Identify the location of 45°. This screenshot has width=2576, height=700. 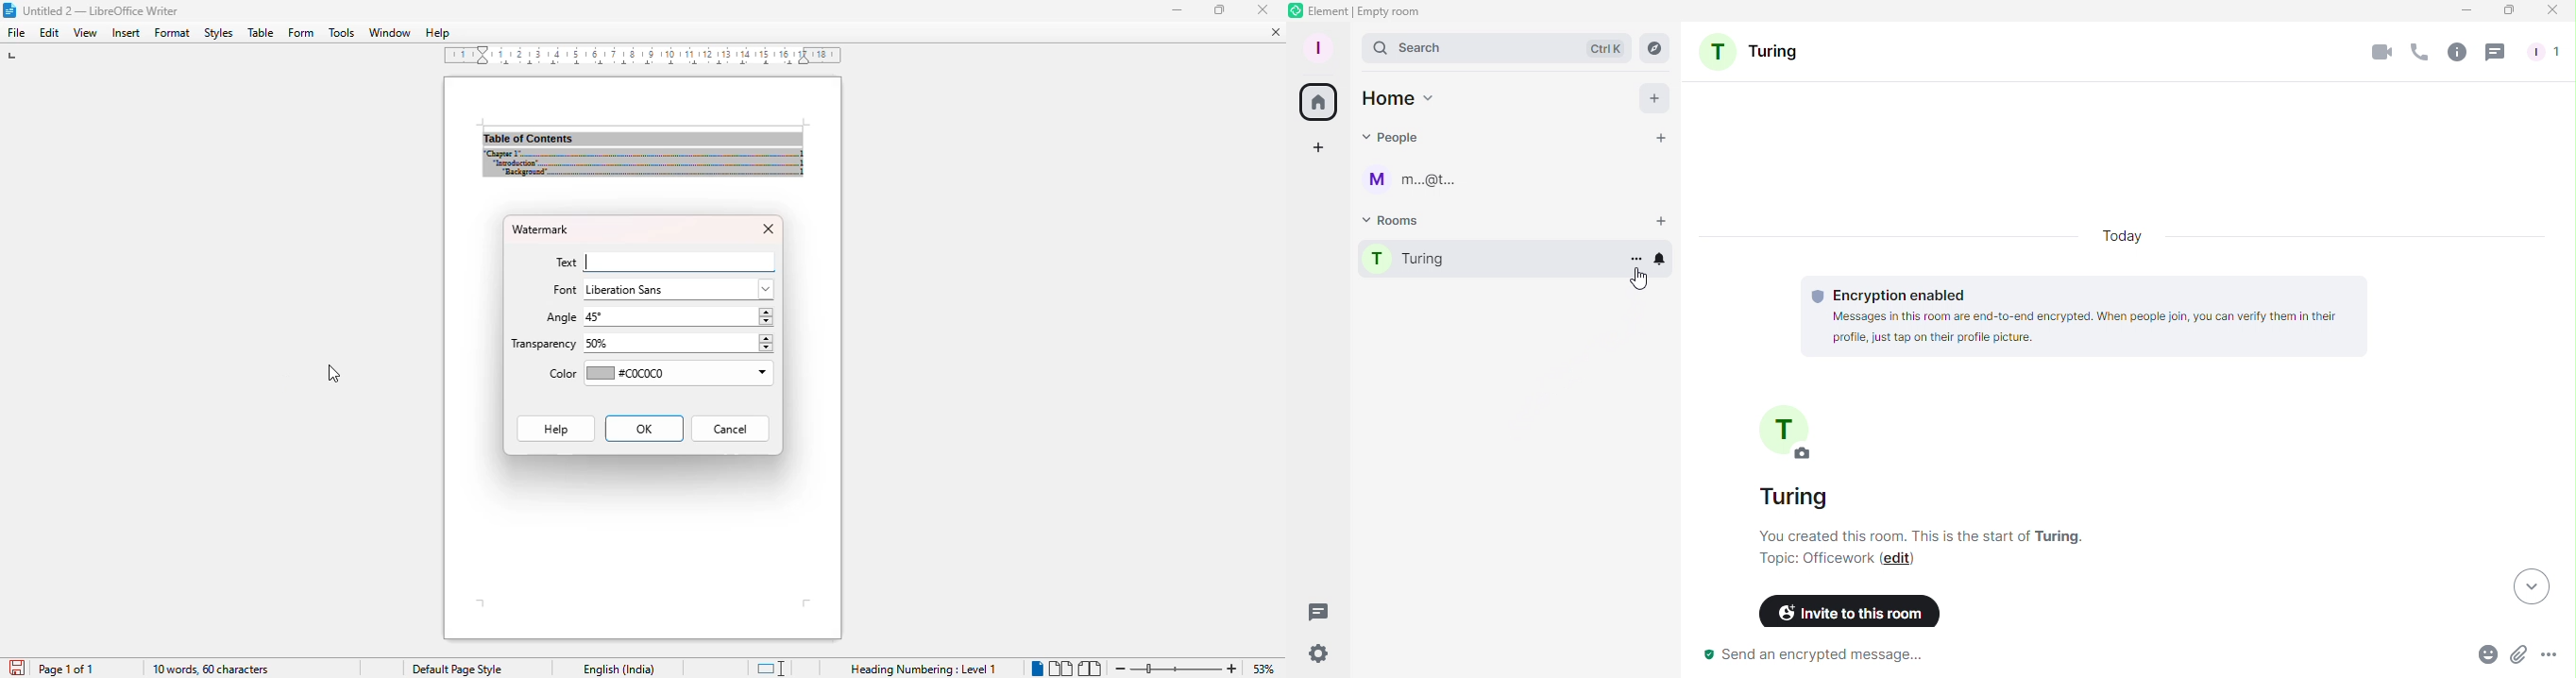
(677, 316).